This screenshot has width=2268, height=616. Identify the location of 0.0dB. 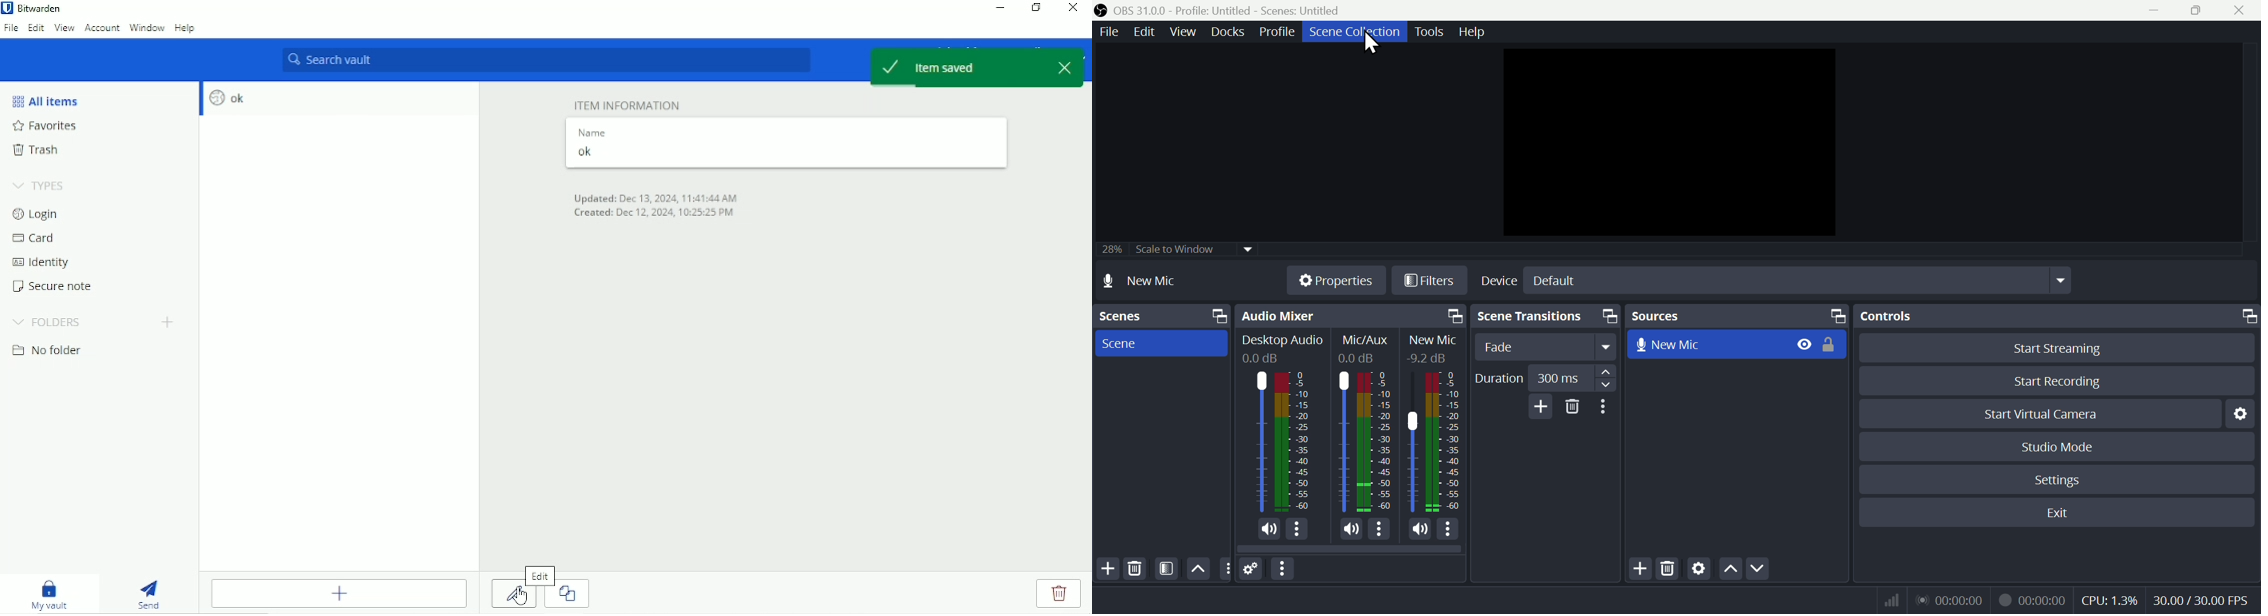
(1359, 361).